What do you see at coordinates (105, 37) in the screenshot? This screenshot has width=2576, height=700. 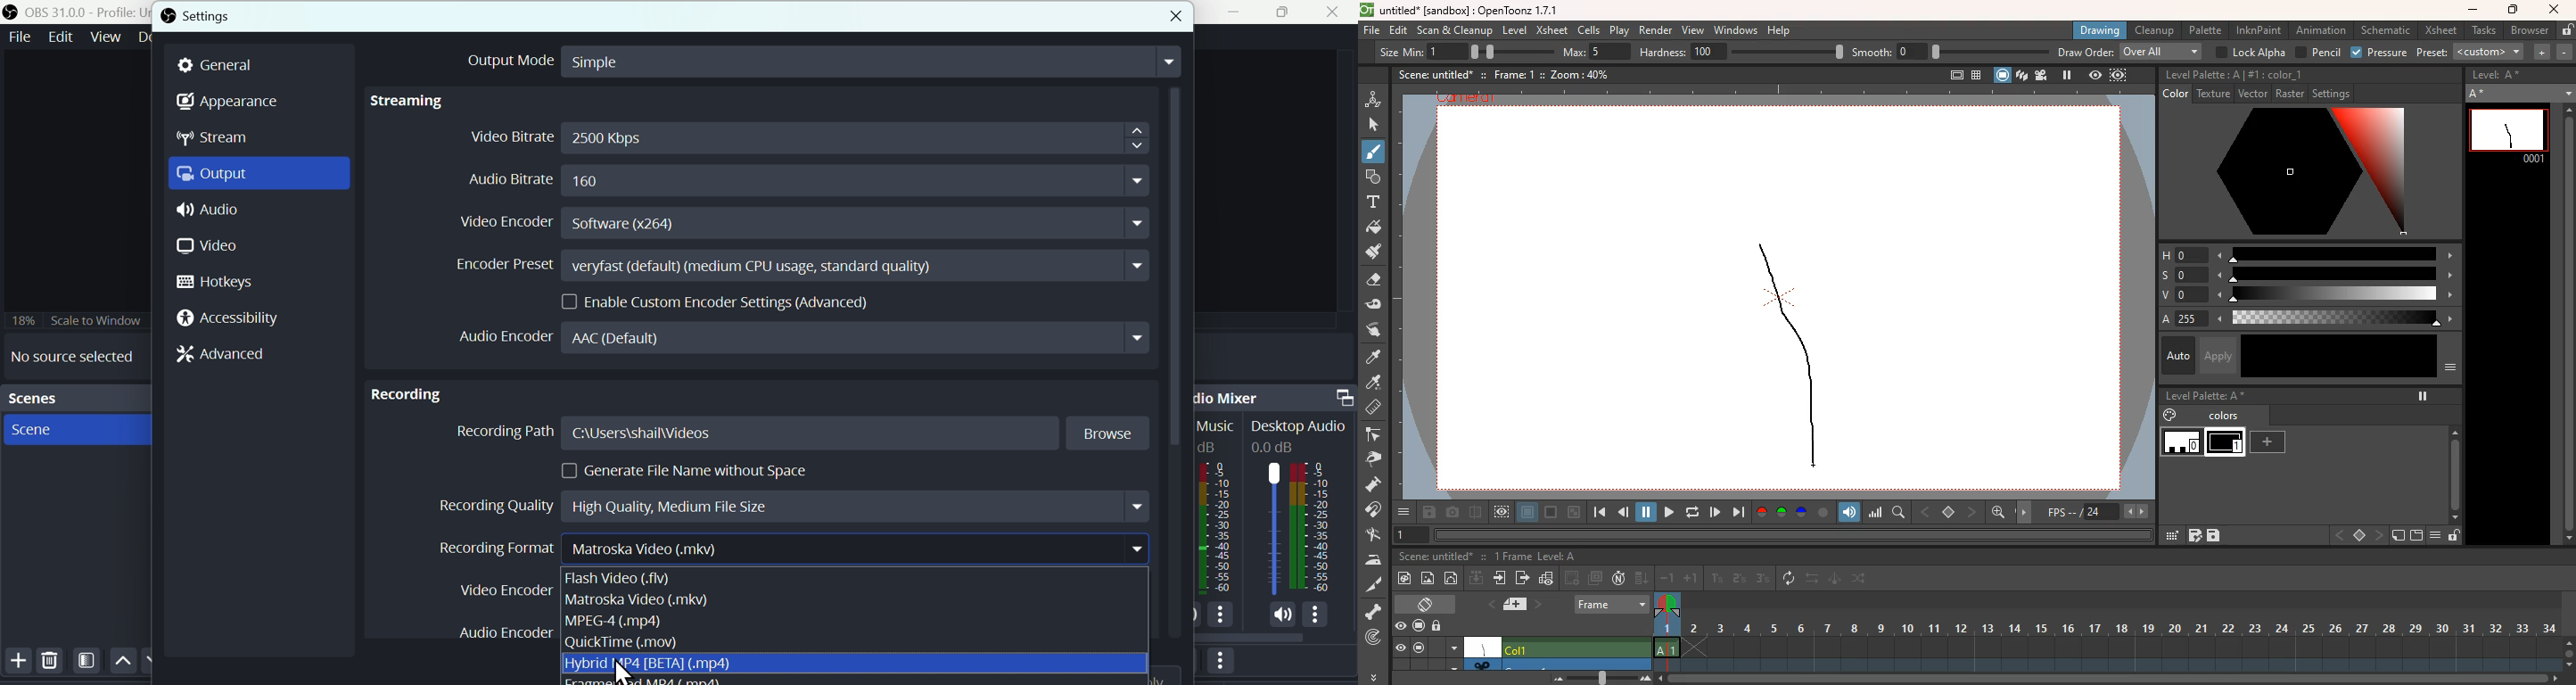 I see `View` at bounding box center [105, 37].